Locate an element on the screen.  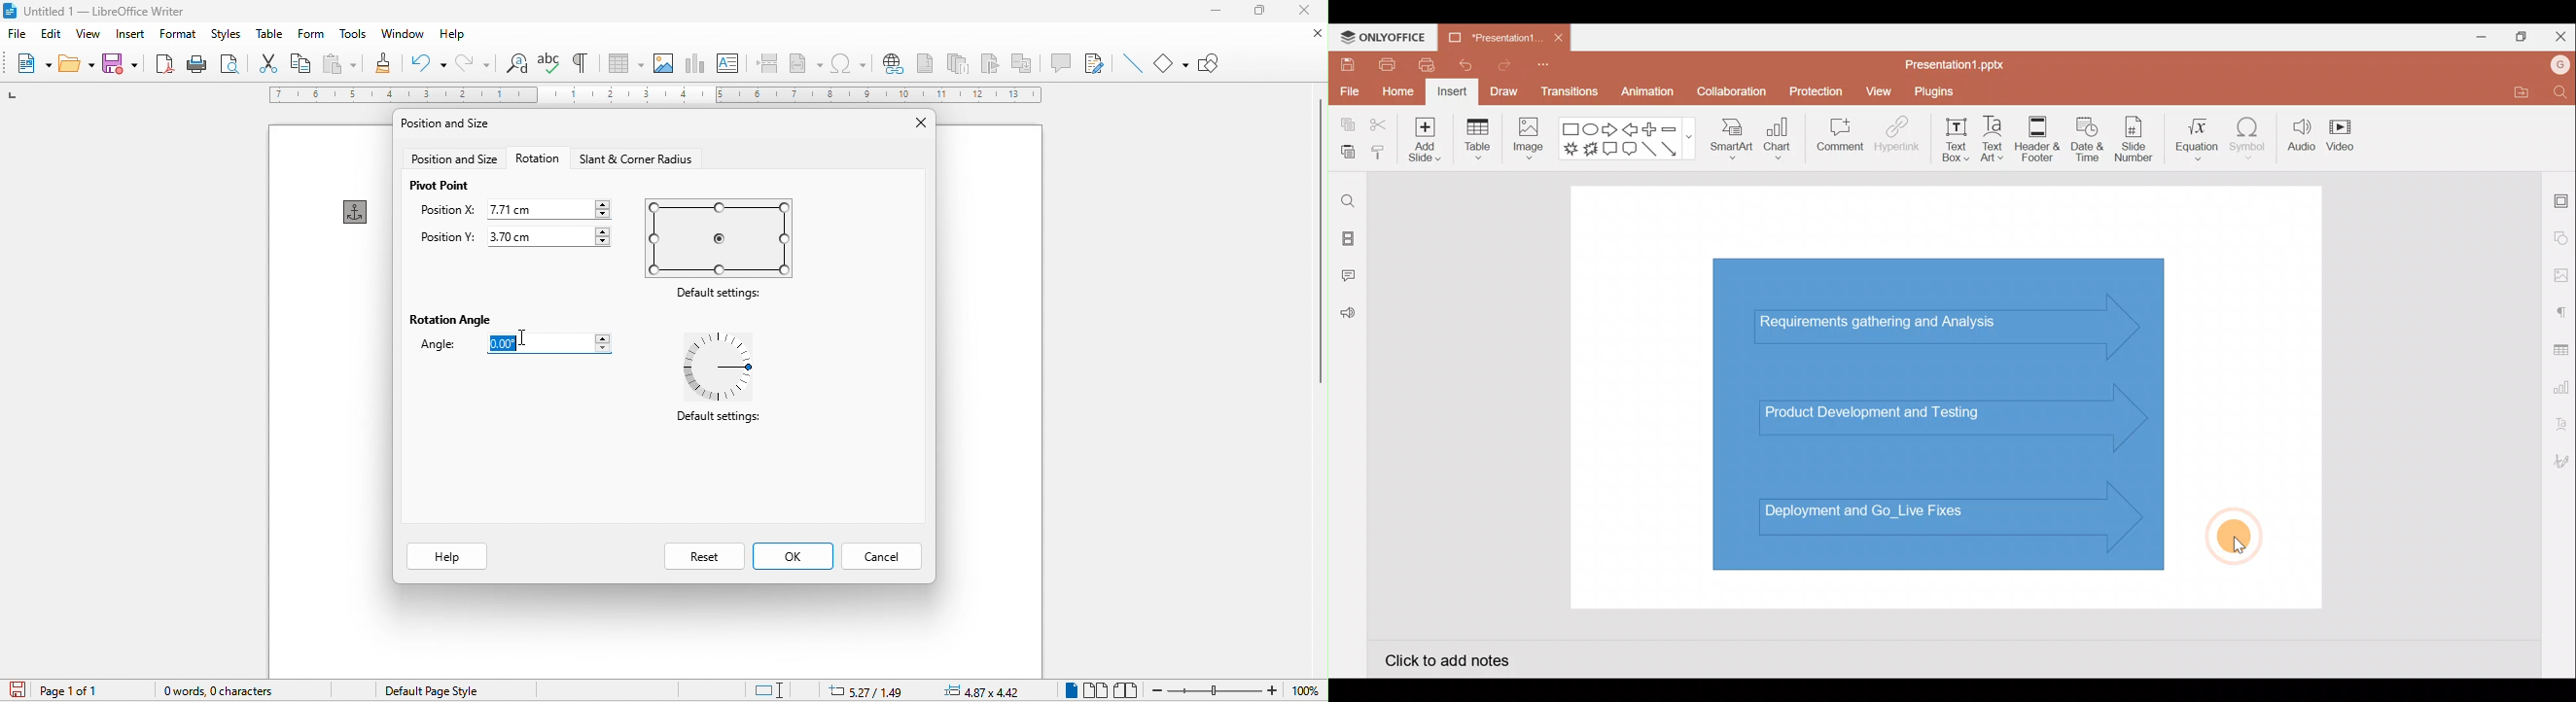
print preview is located at coordinates (229, 65).